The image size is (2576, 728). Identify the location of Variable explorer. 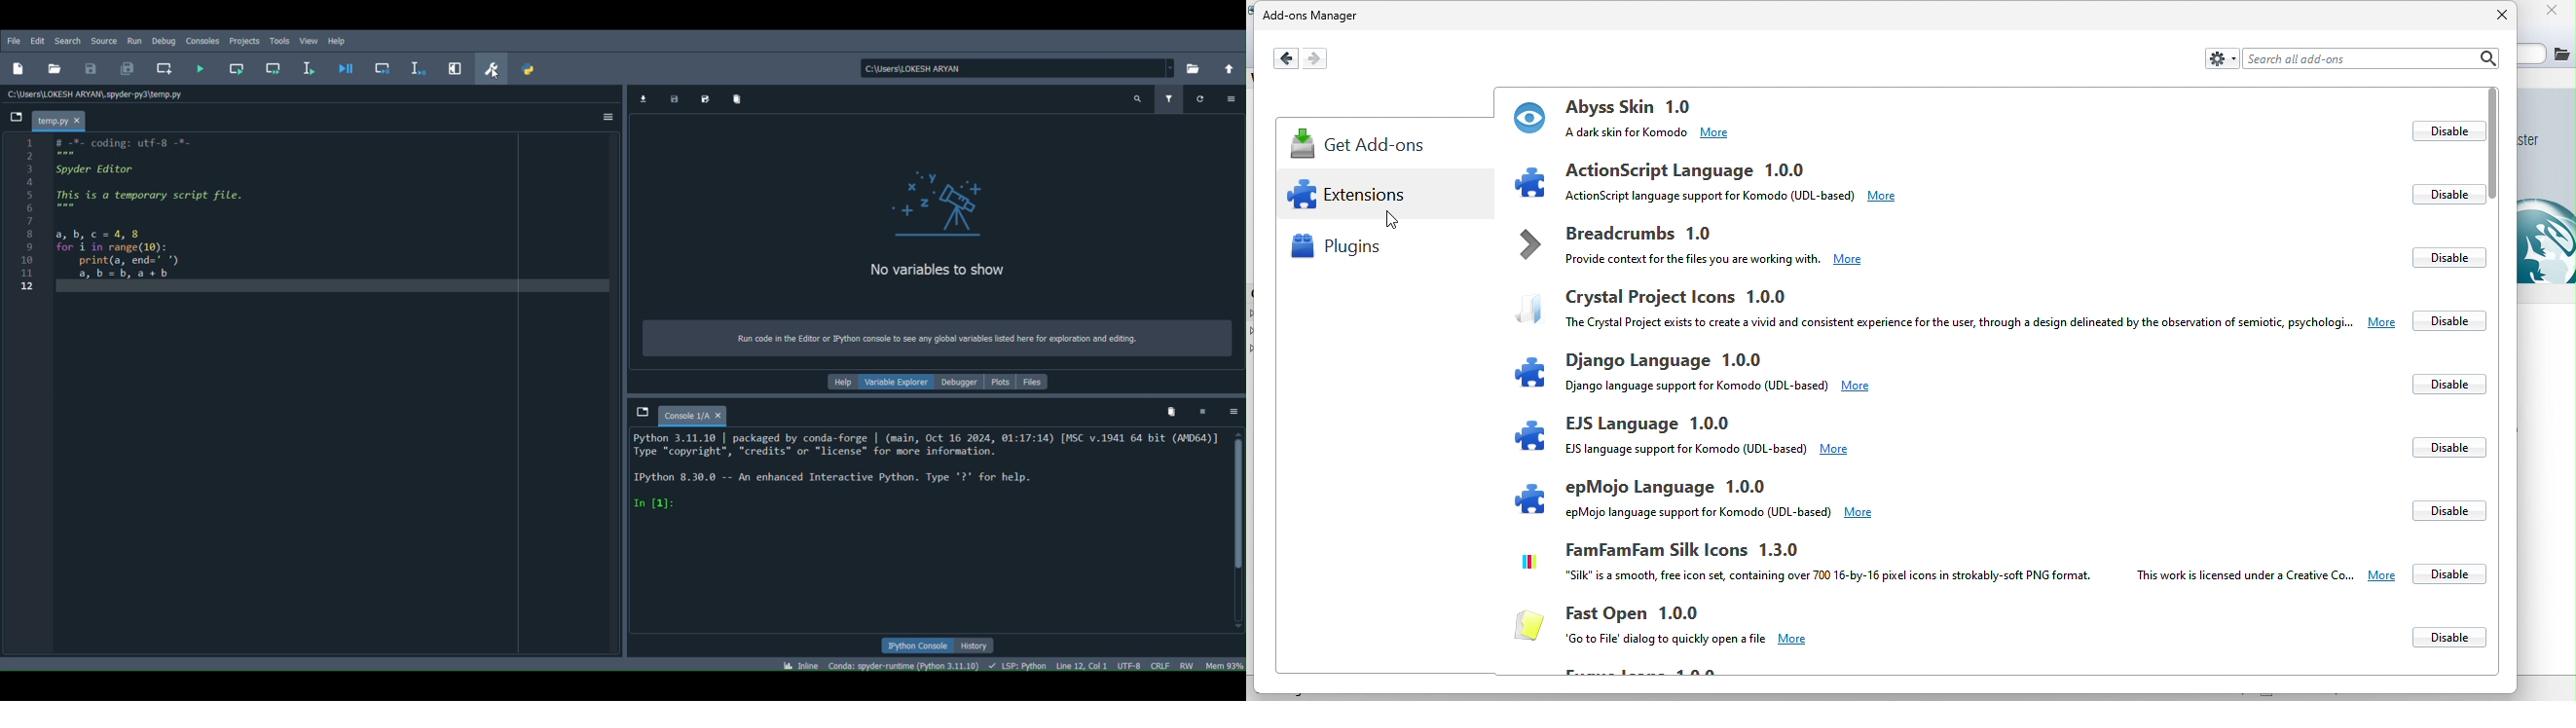
(895, 382).